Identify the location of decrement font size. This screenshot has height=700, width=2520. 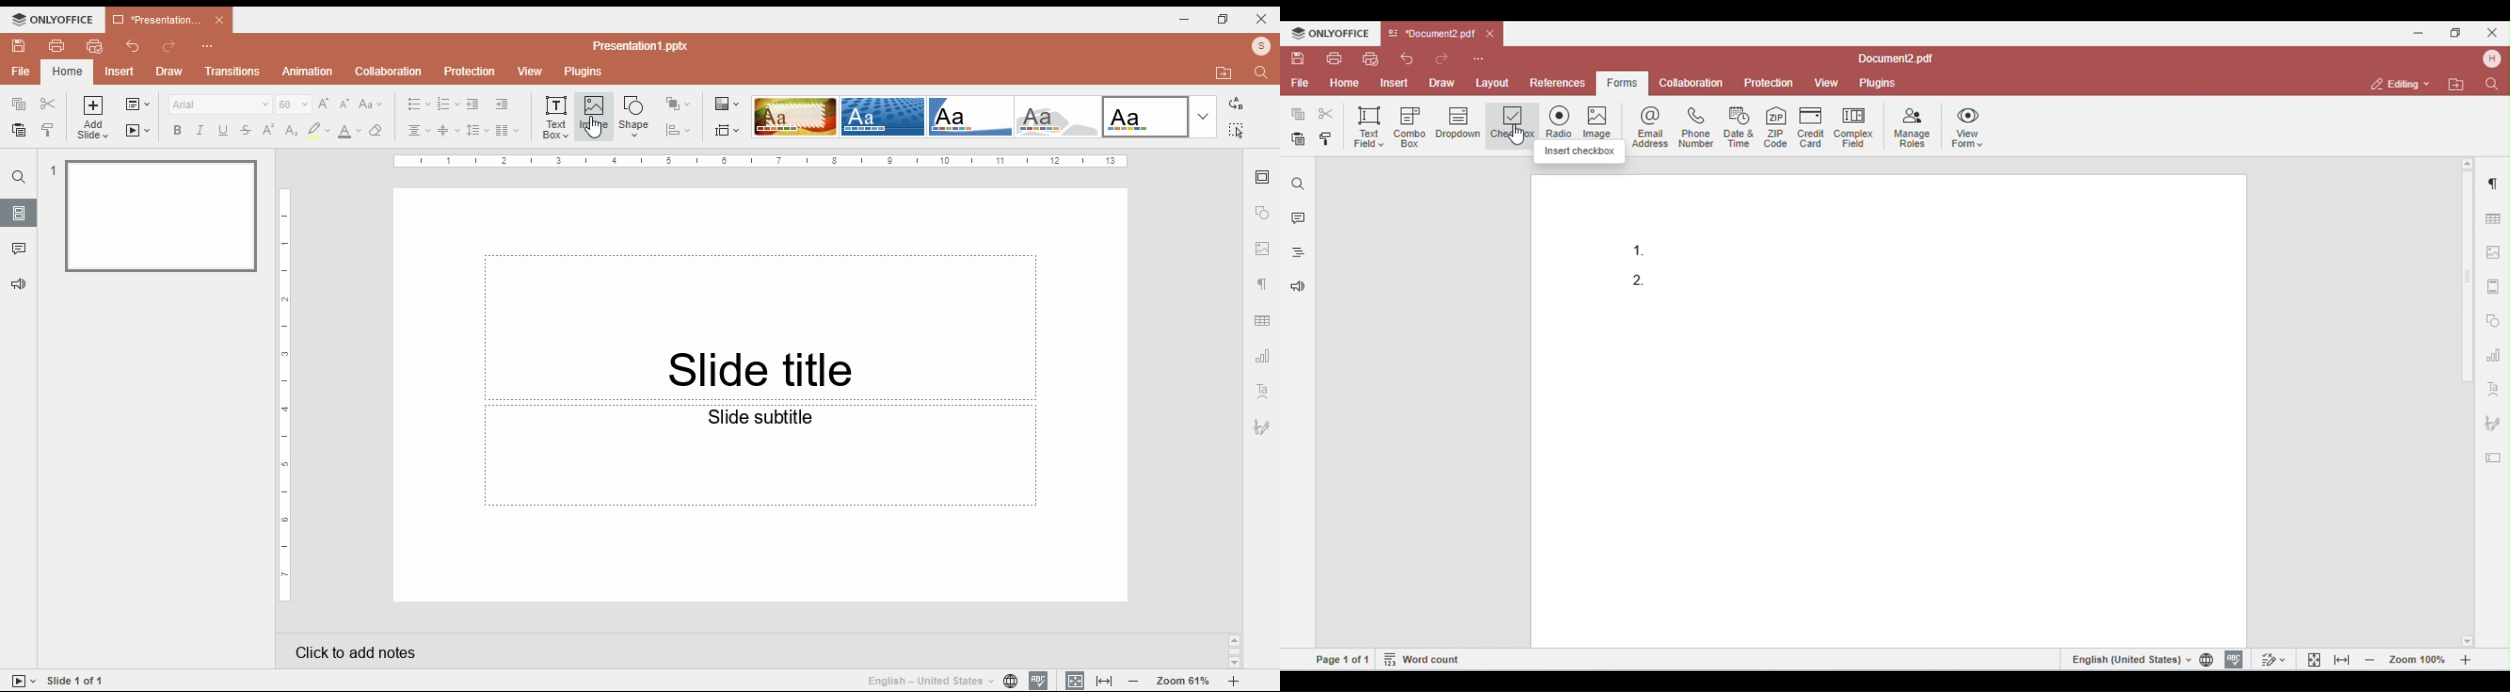
(345, 104).